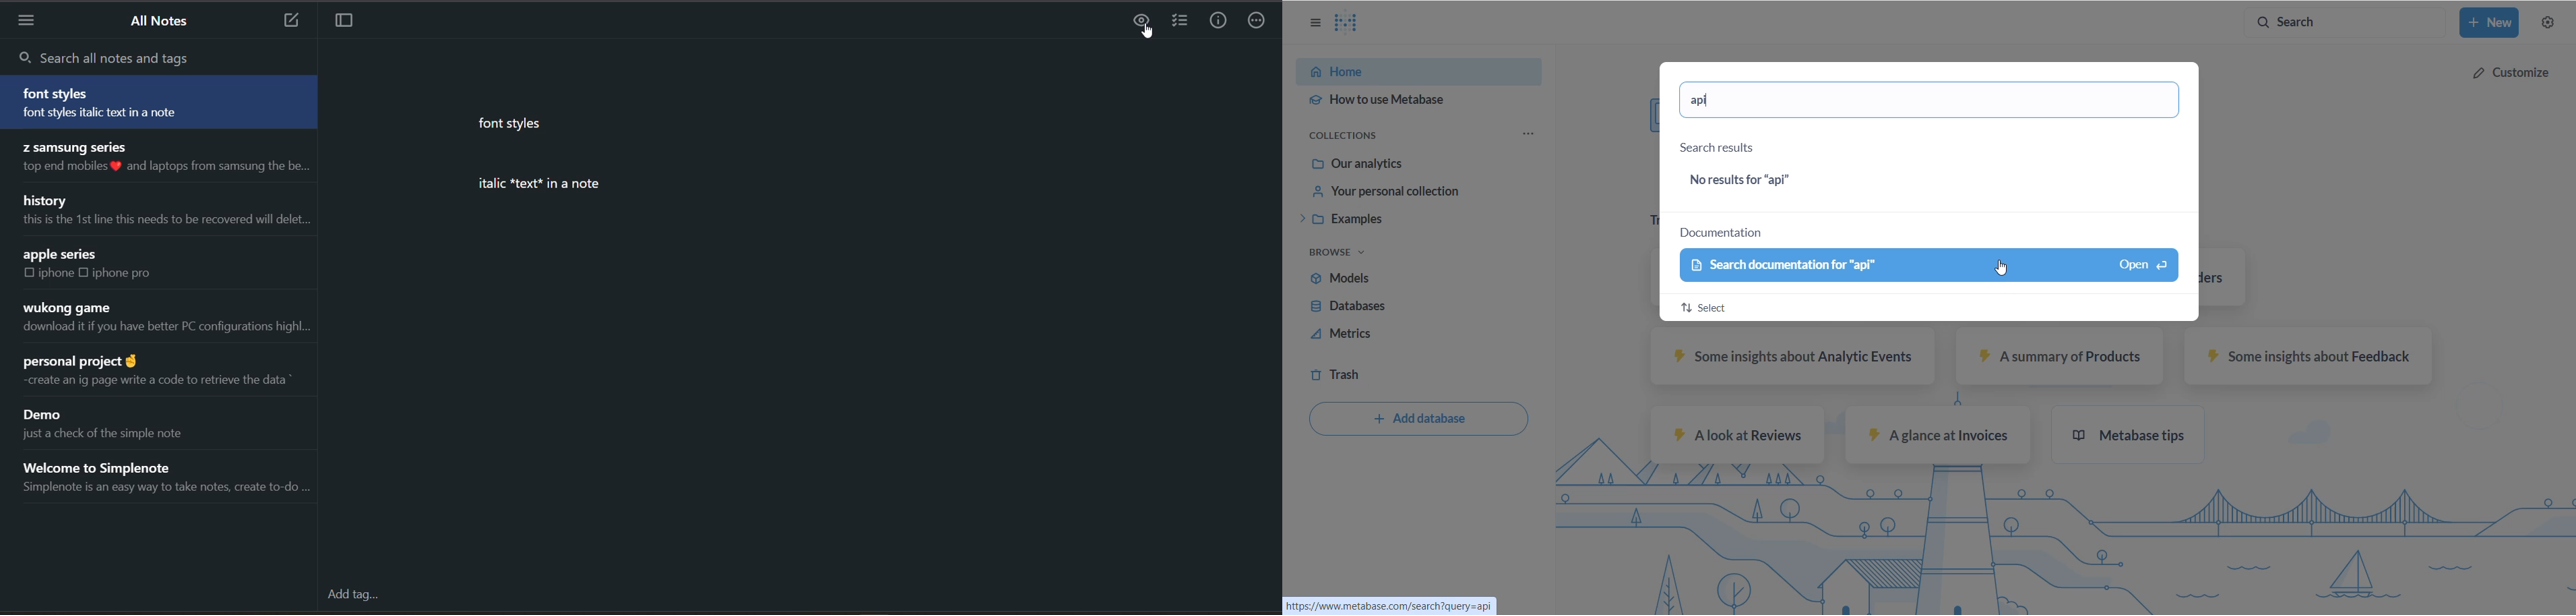  Describe the element at coordinates (1997, 267) in the screenshot. I see `Cursor` at that location.